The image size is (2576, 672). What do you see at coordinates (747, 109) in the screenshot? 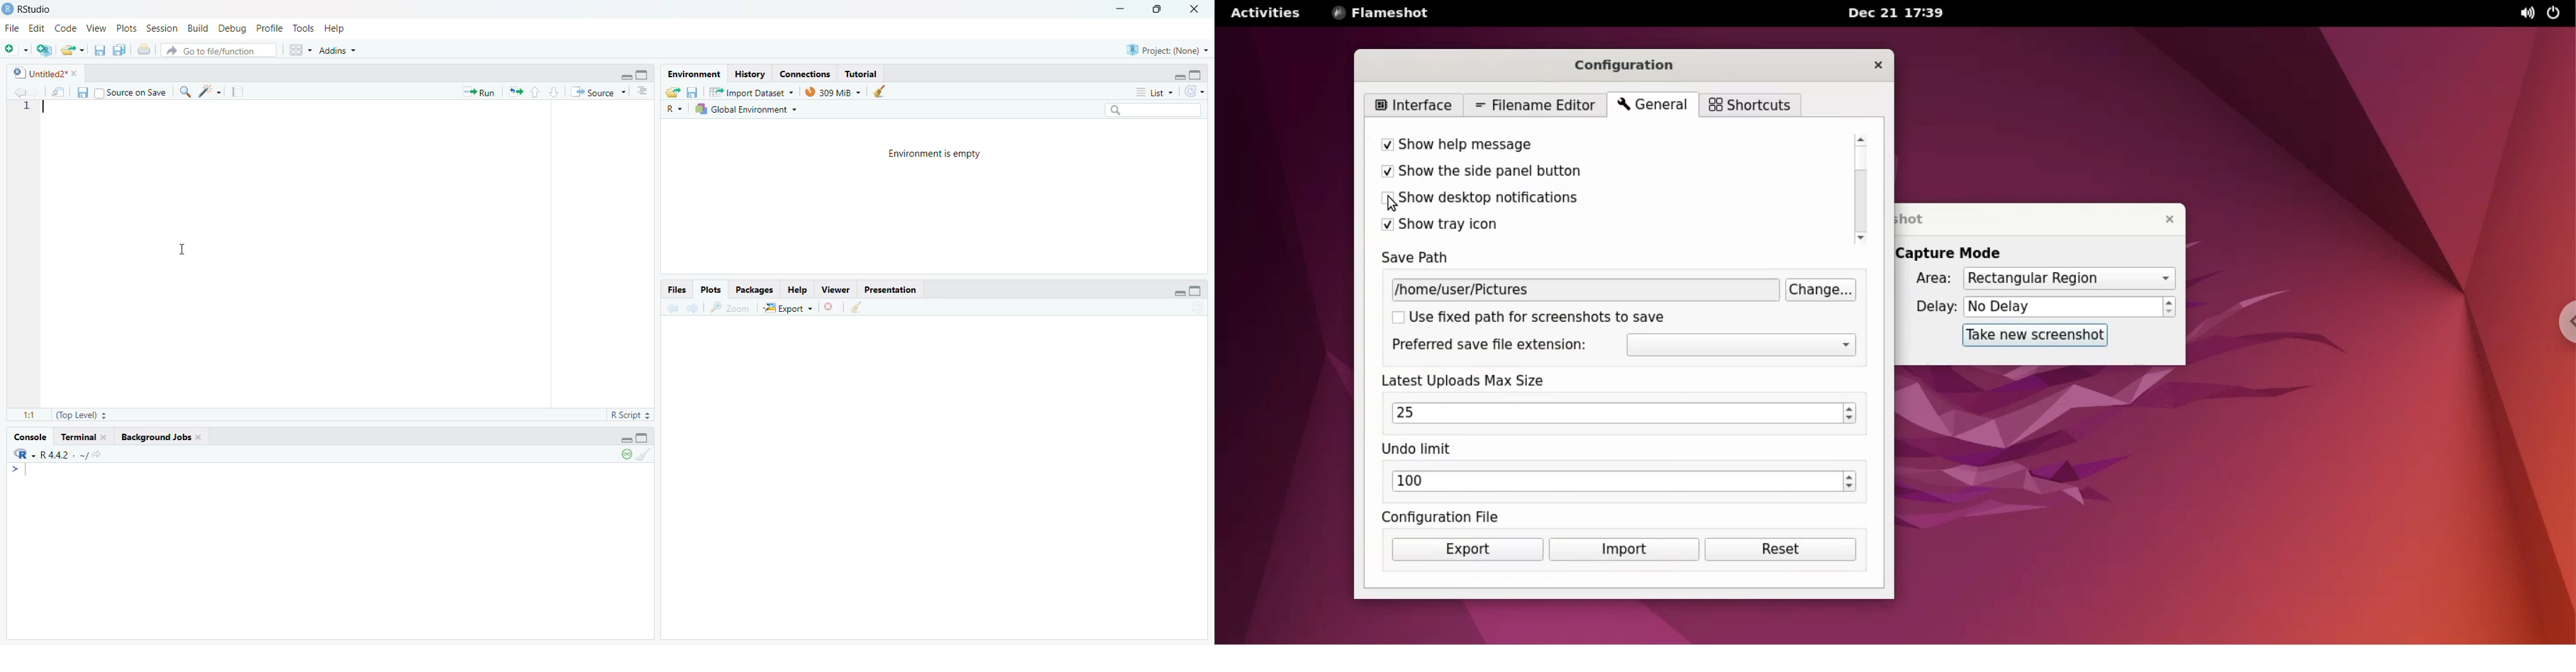
I see `‘Global Environment` at bounding box center [747, 109].